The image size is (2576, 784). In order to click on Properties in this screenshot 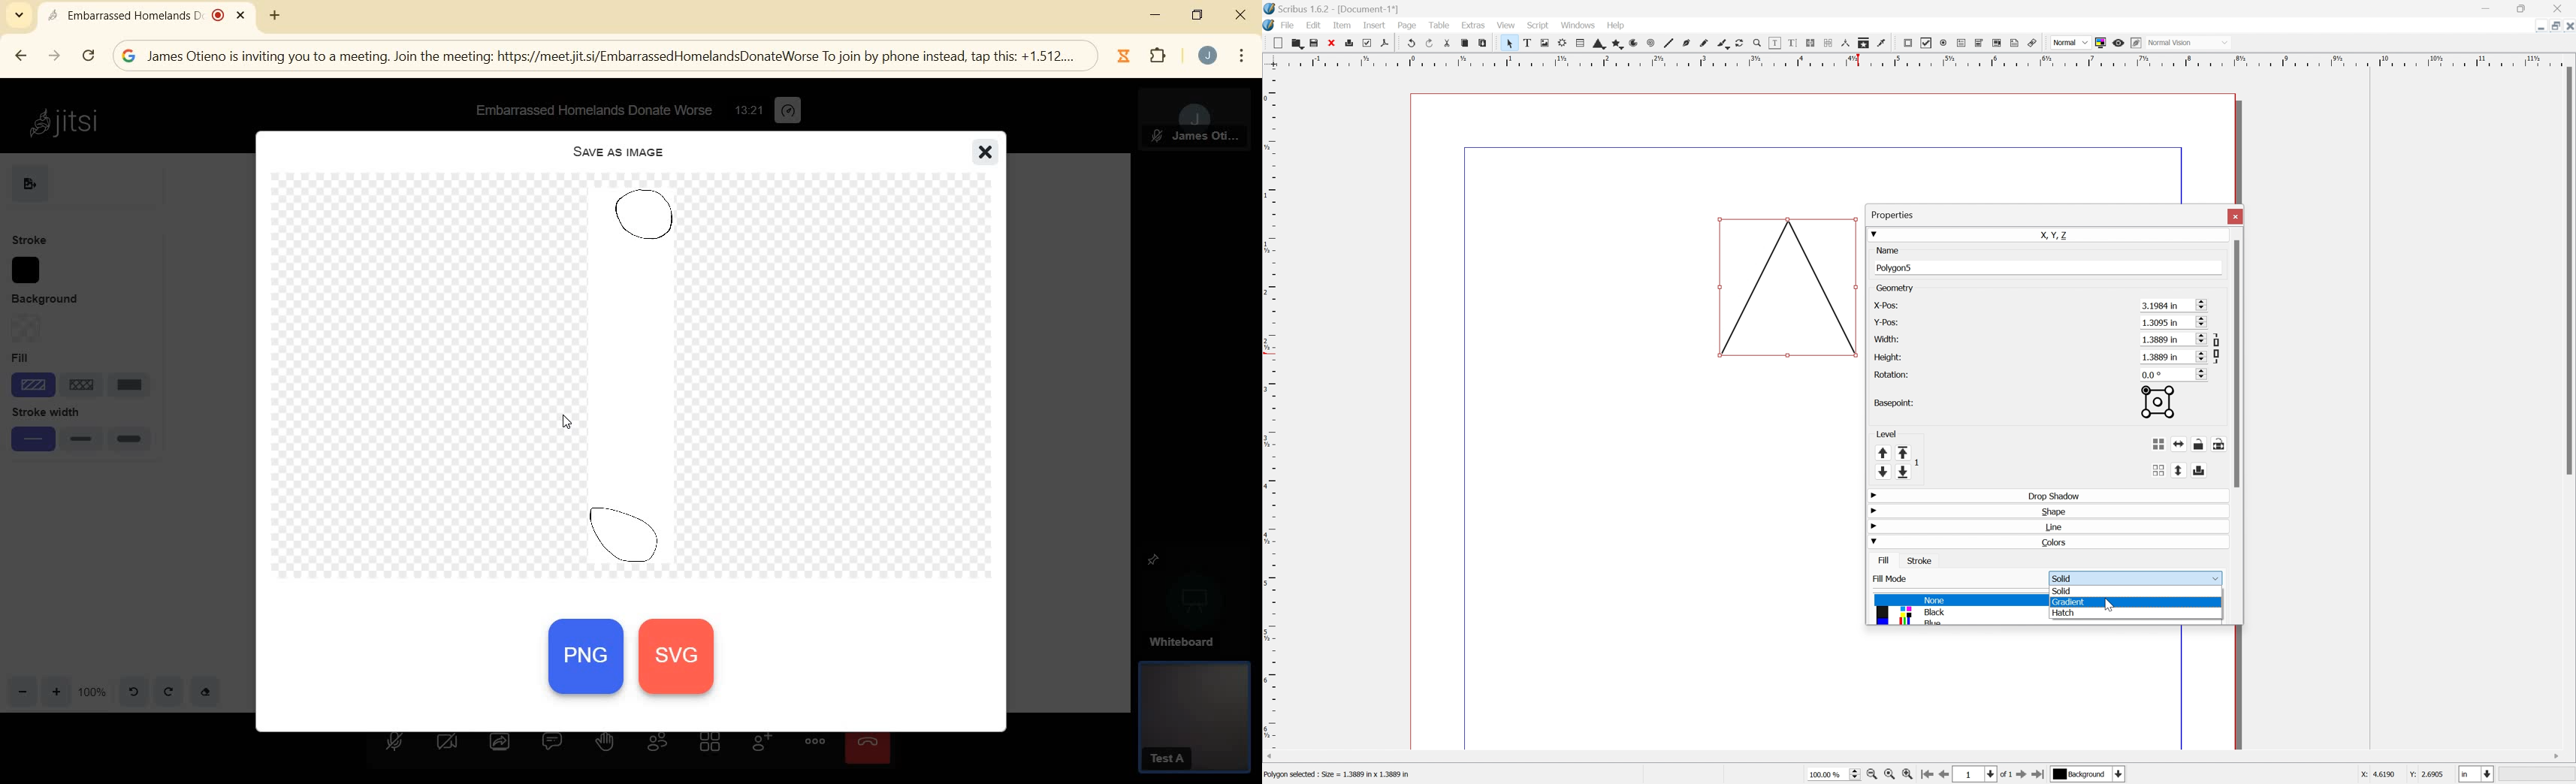, I will do `click(1893, 214)`.